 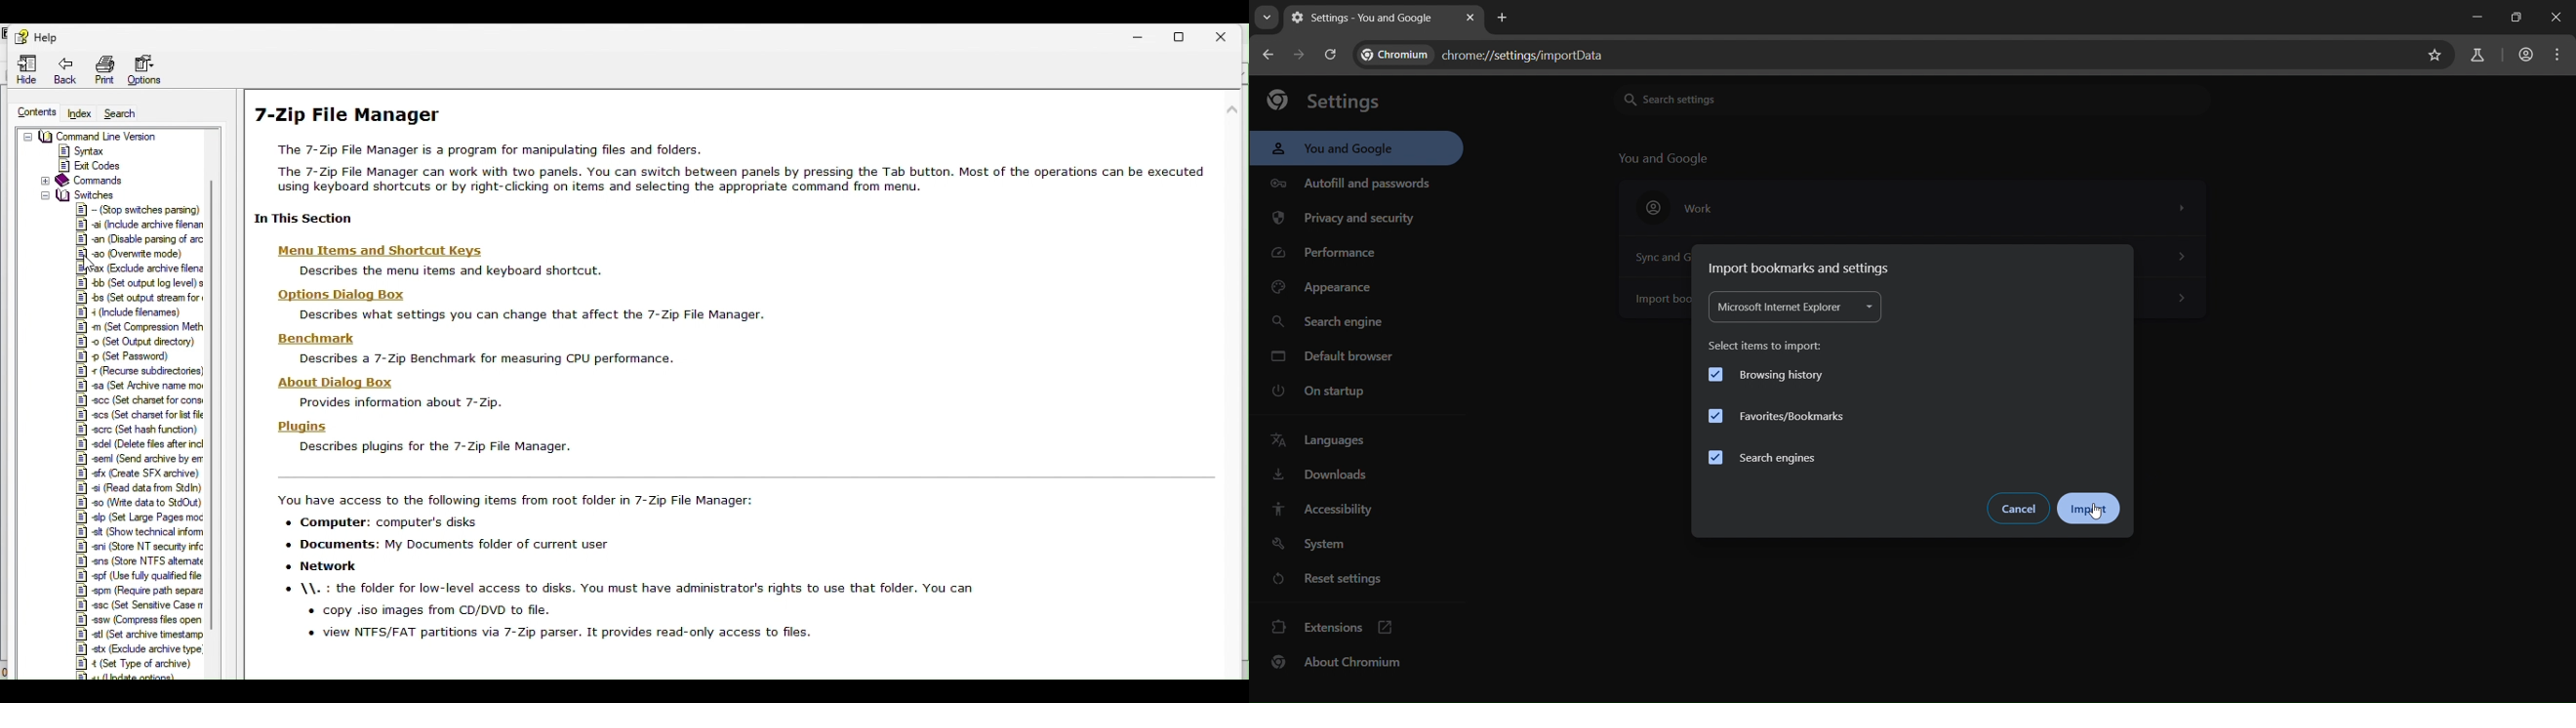 I want to click on [8] - (Stop switches parsing) |, so click(x=141, y=207).